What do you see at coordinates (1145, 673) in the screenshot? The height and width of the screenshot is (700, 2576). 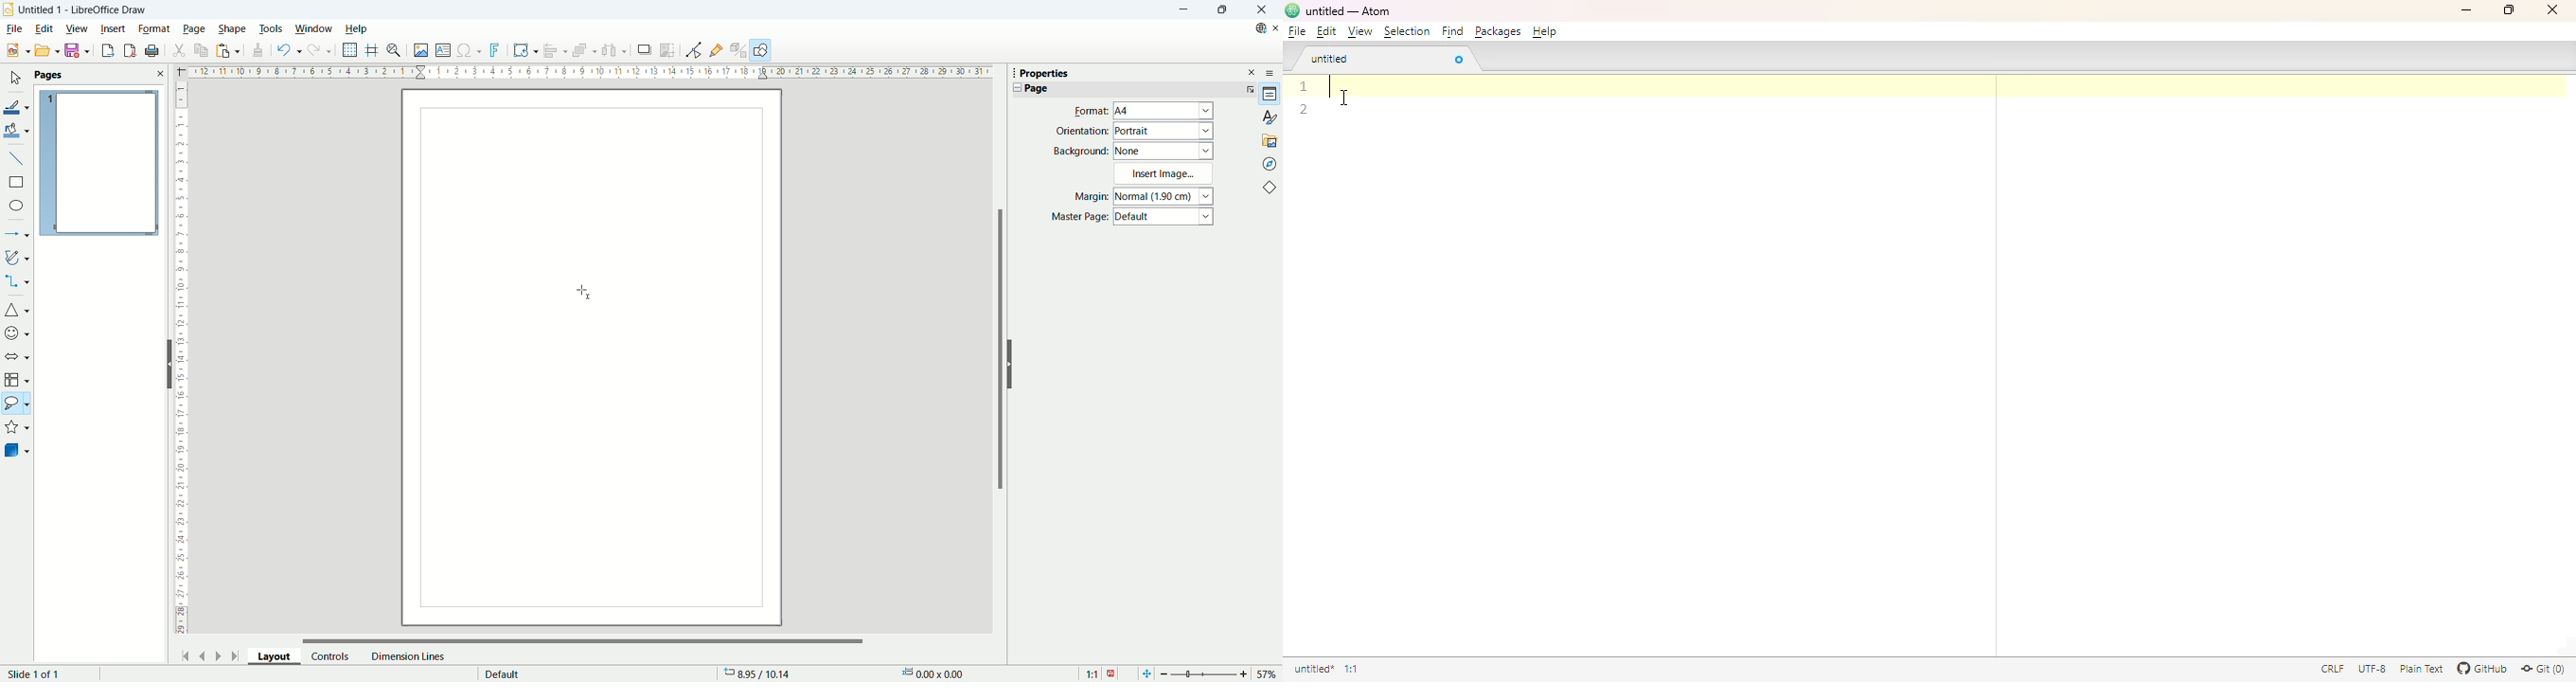 I see `fit to window screen` at bounding box center [1145, 673].